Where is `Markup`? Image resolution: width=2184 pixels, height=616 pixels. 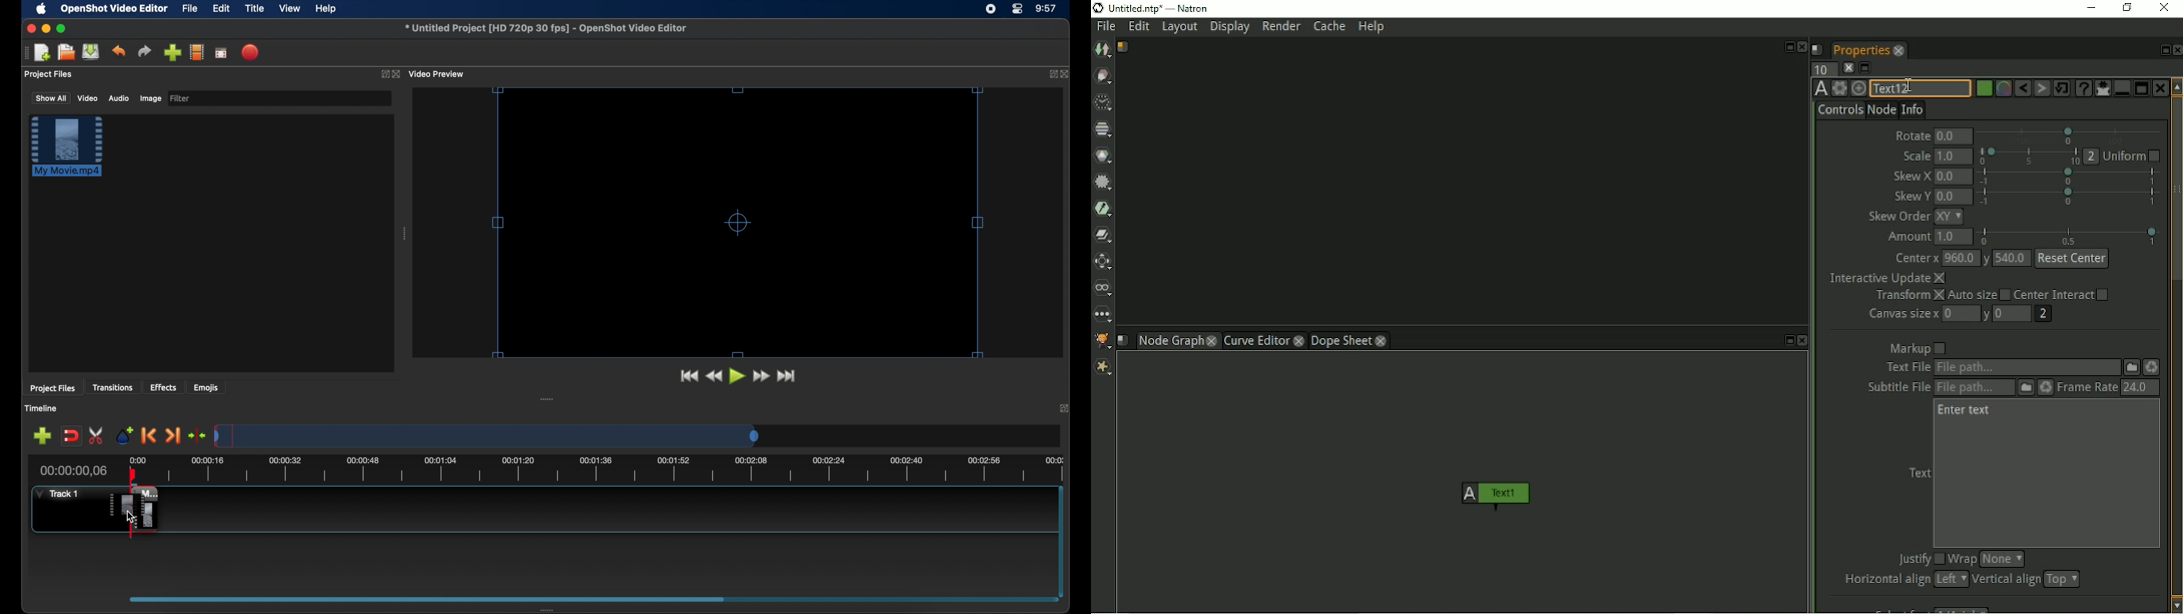 Markup is located at coordinates (1918, 348).